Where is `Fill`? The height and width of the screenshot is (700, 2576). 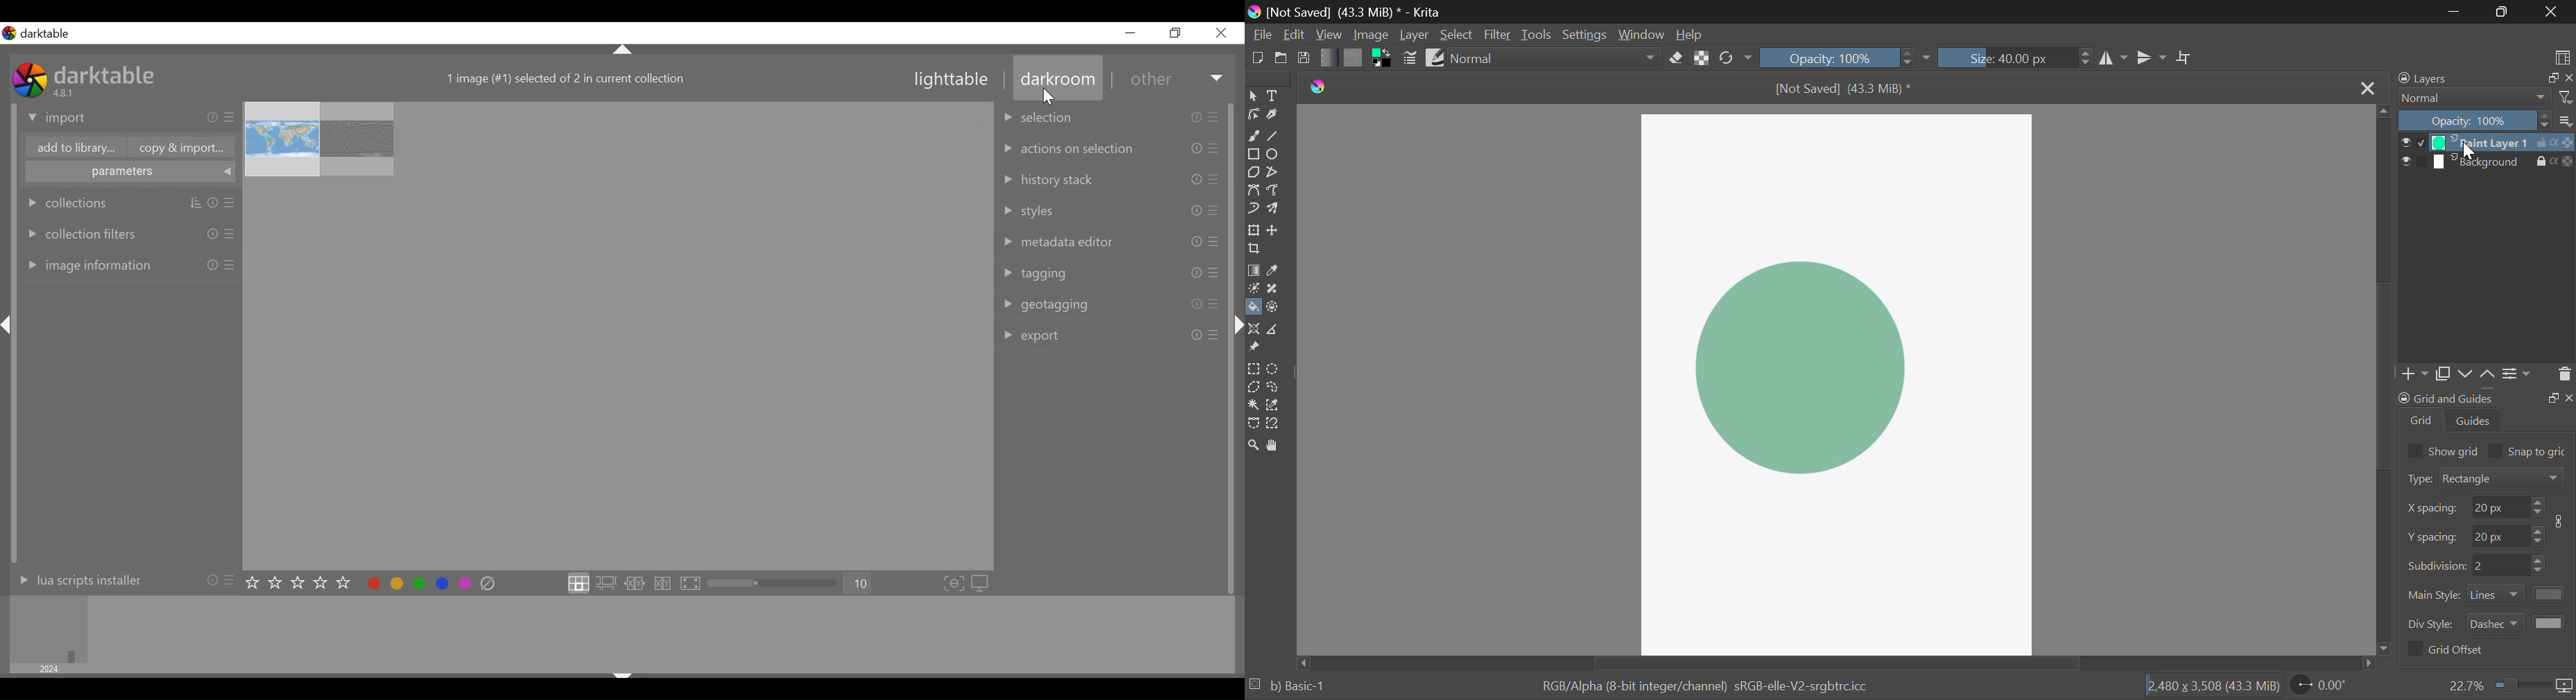
Fill is located at coordinates (1253, 308).